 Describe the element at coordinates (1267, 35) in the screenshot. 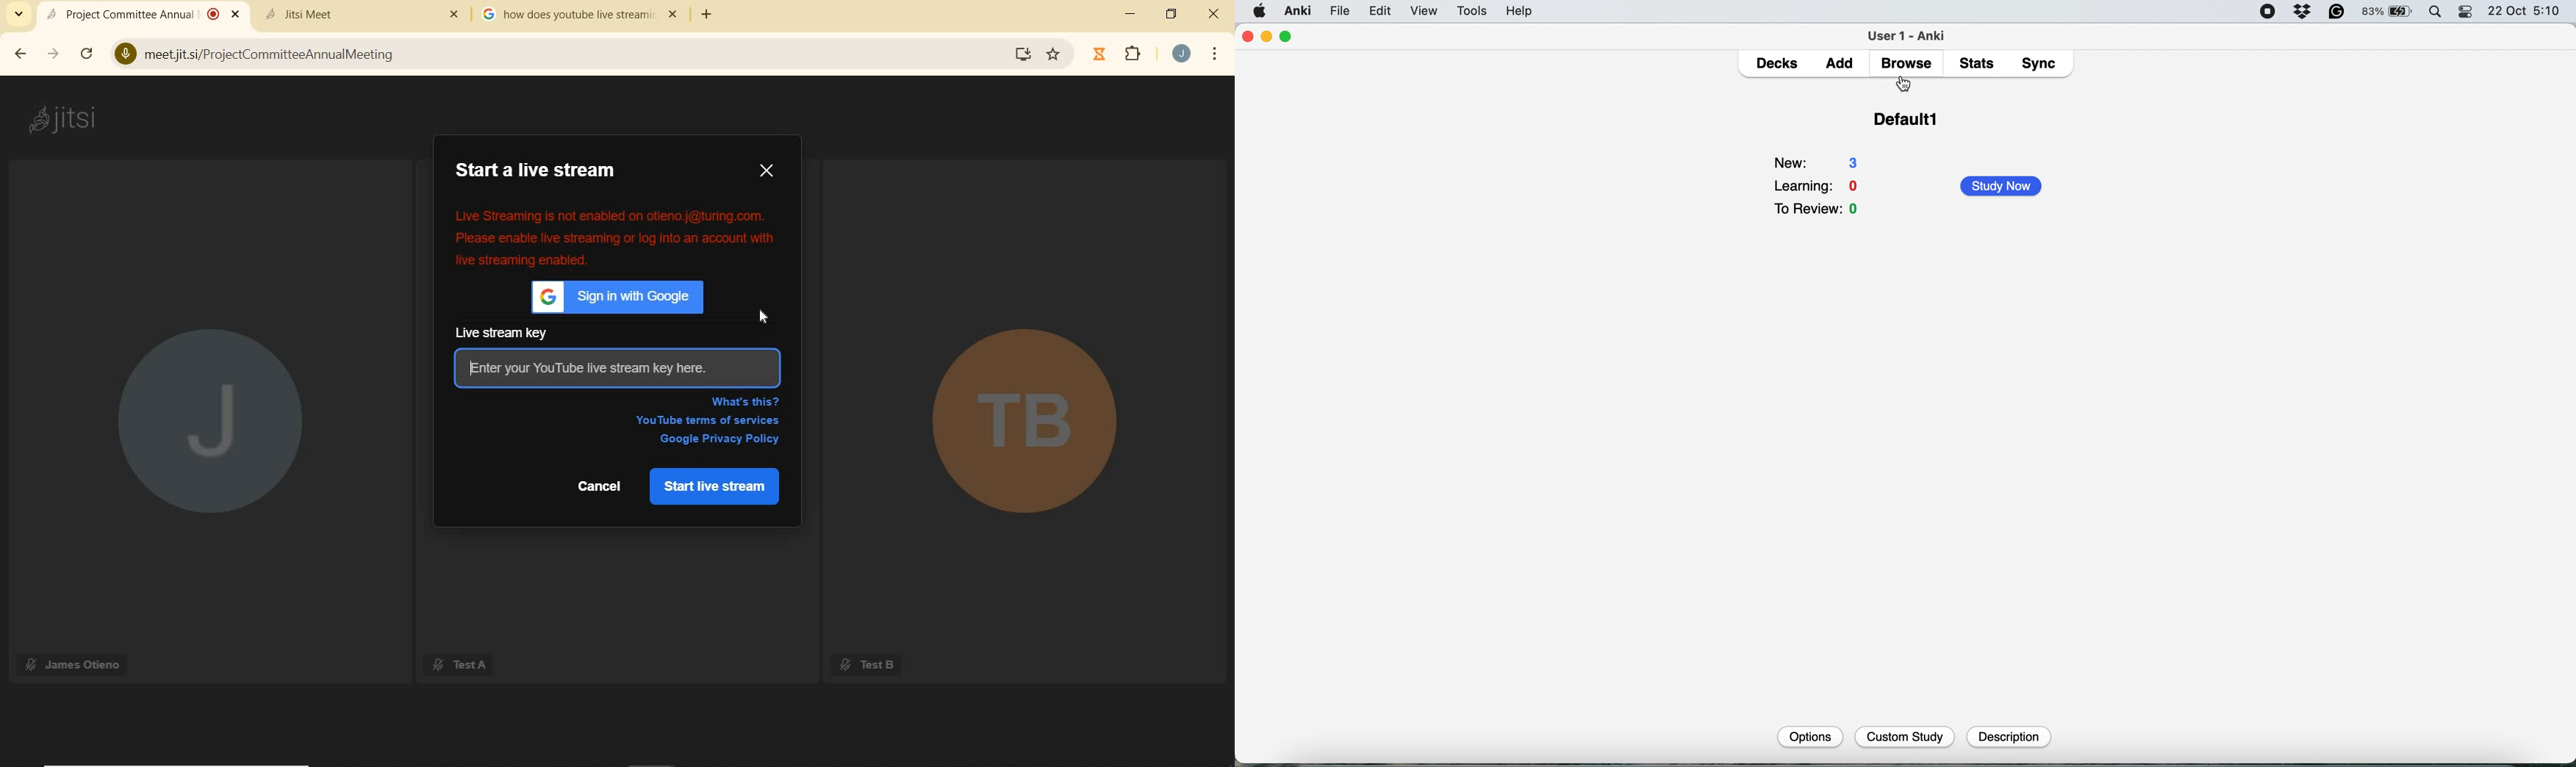

I see `minimise` at that location.